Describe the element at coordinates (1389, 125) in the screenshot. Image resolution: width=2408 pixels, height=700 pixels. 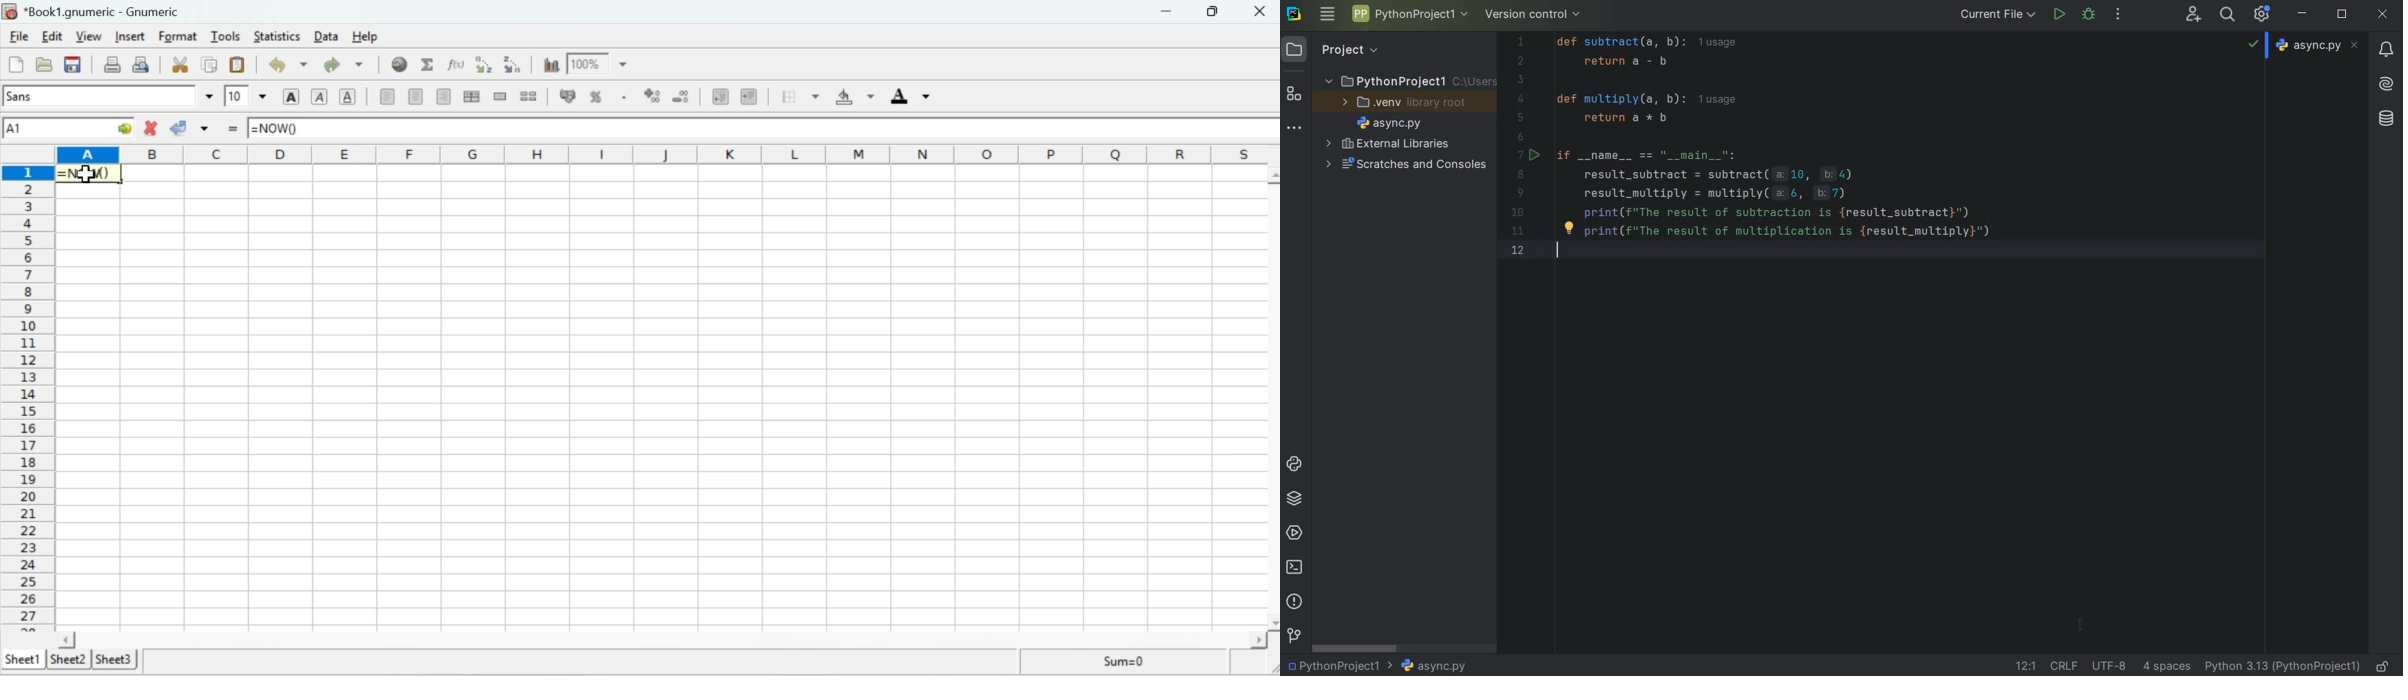
I see `file name` at that location.